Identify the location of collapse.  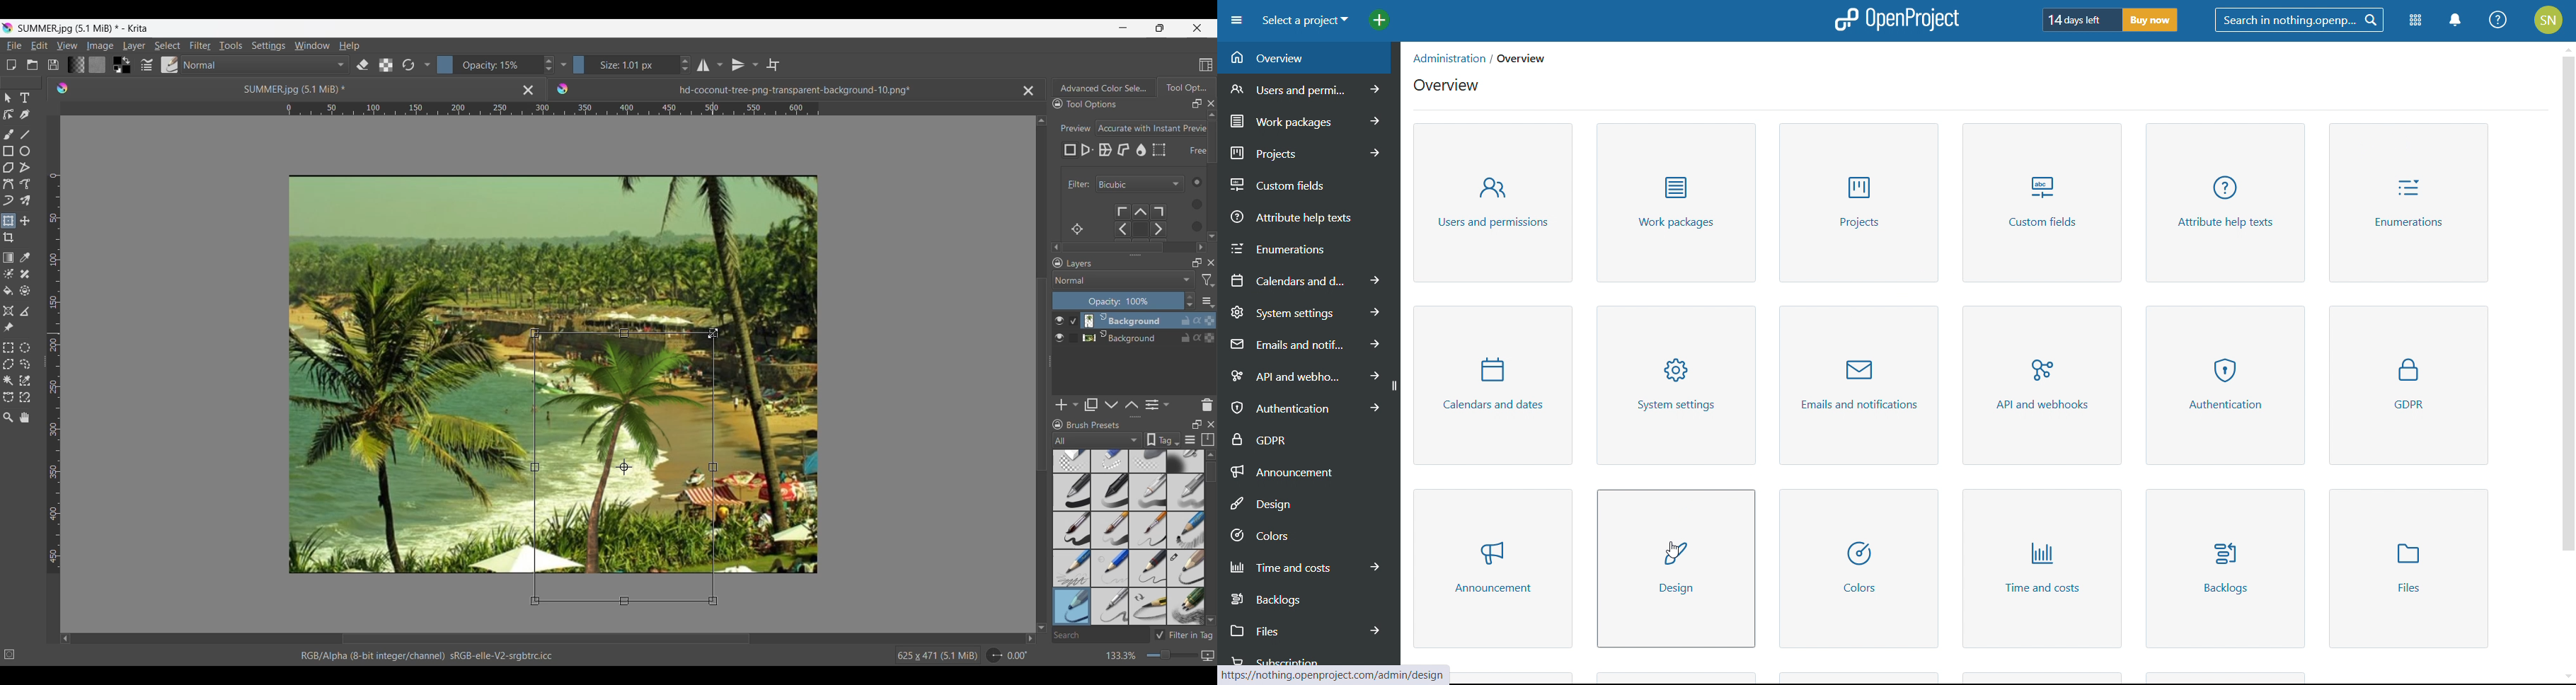
(1393, 386).